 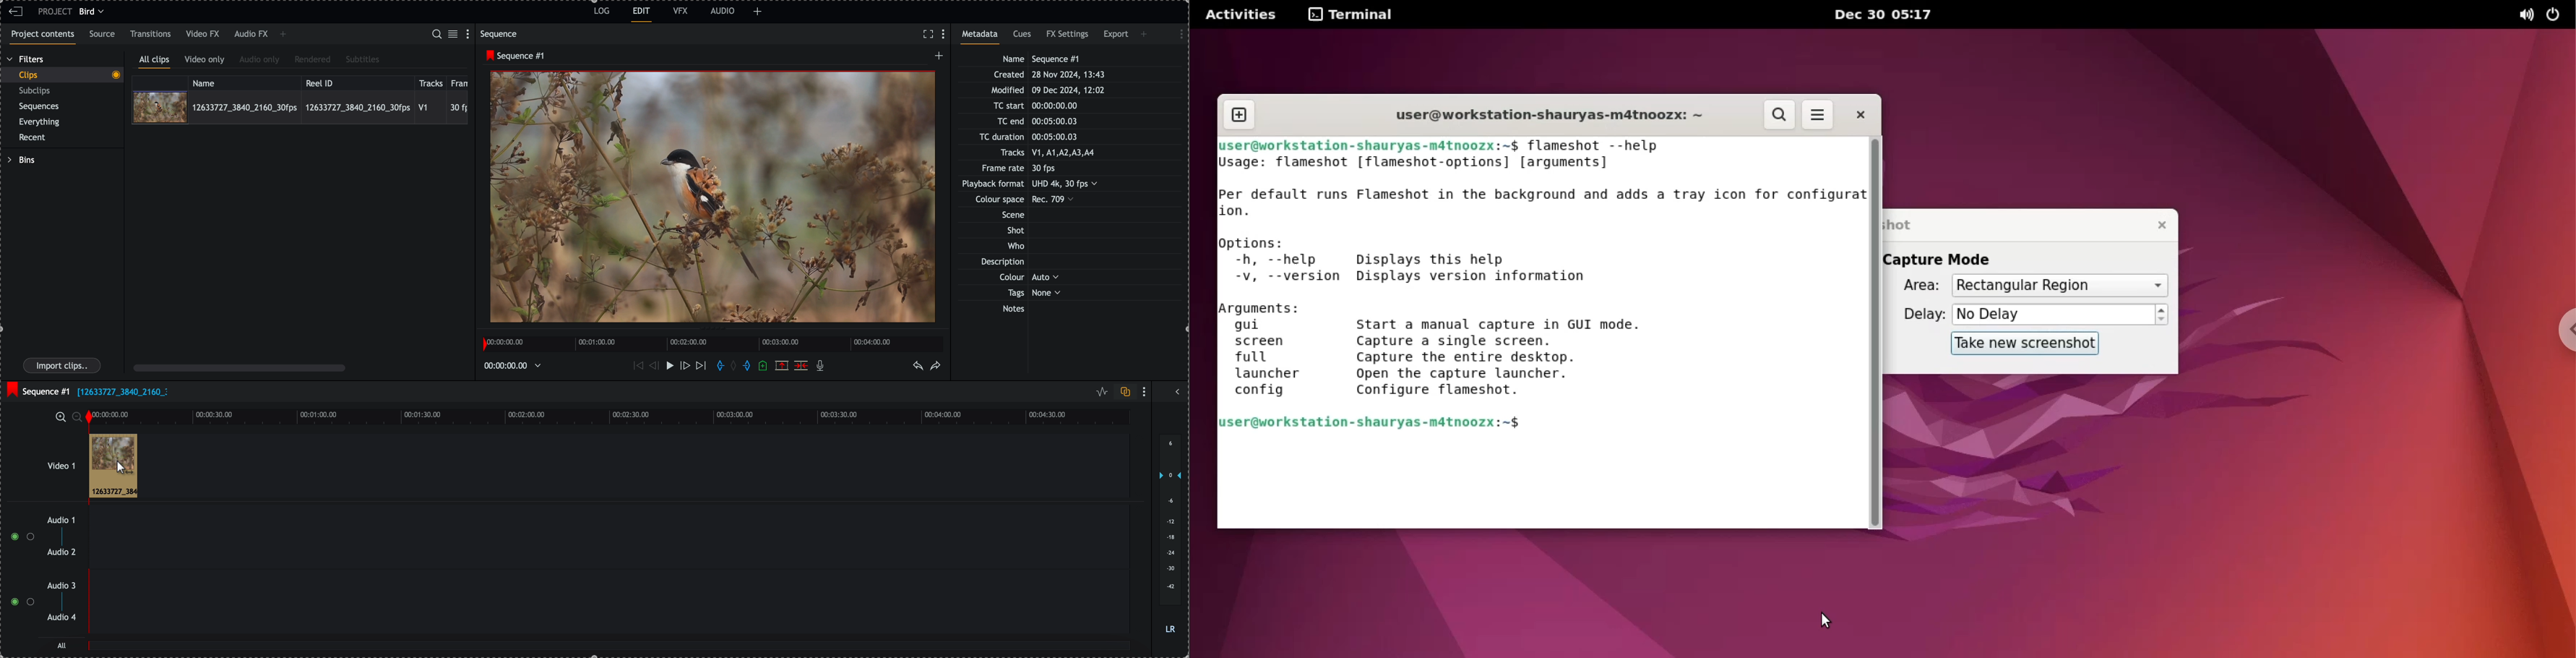 What do you see at coordinates (151, 34) in the screenshot?
I see `transitions` at bounding box center [151, 34].